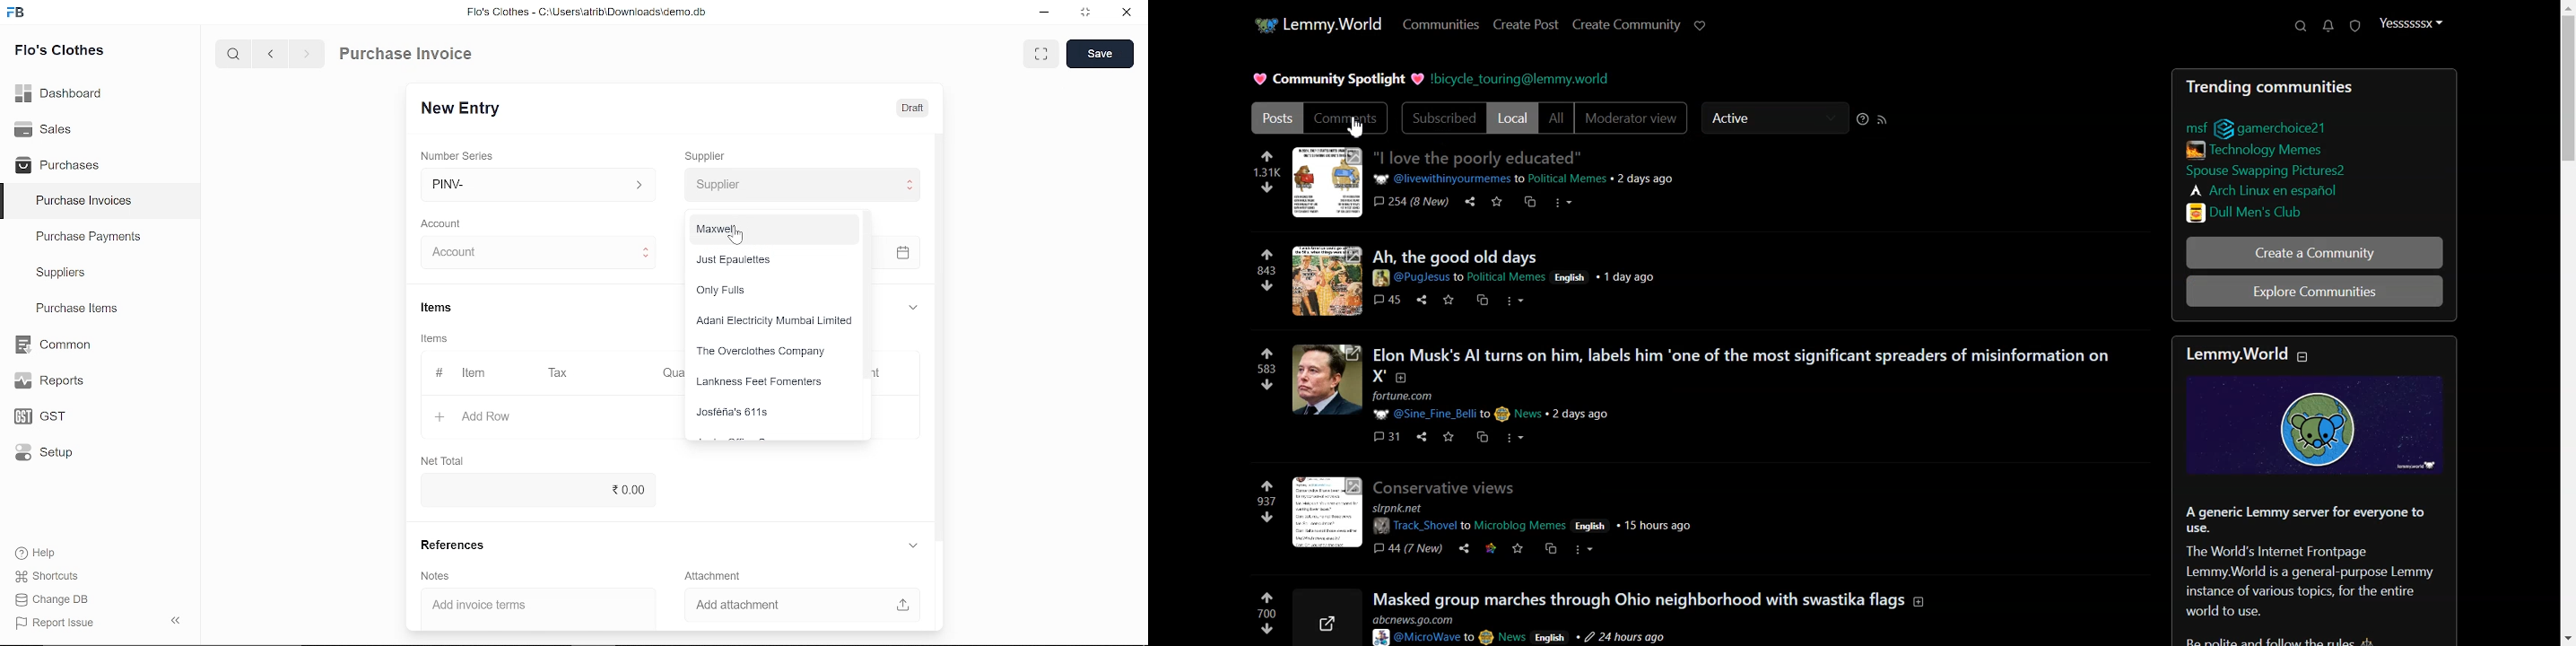 This screenshot has width=2576, height=672. I want to click on Items, so click(450, 308).